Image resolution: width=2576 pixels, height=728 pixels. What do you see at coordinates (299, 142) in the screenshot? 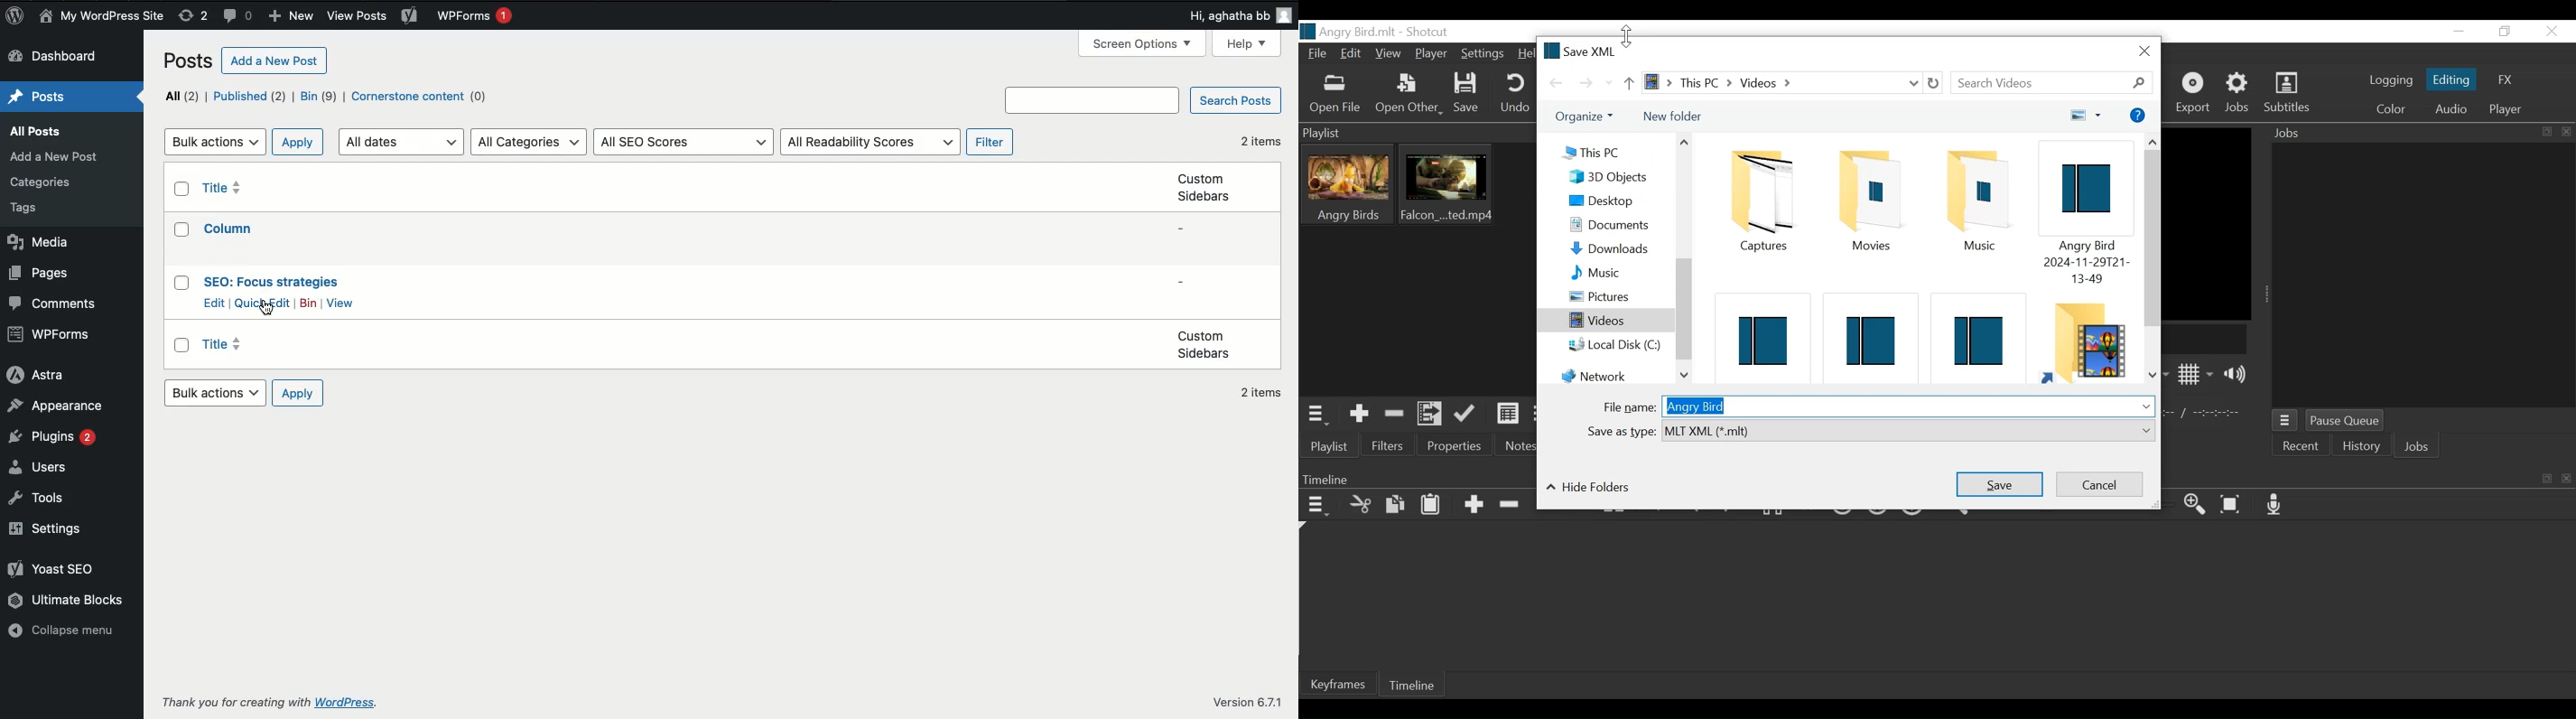
I see `Apply` at bounding box center [299, 142].